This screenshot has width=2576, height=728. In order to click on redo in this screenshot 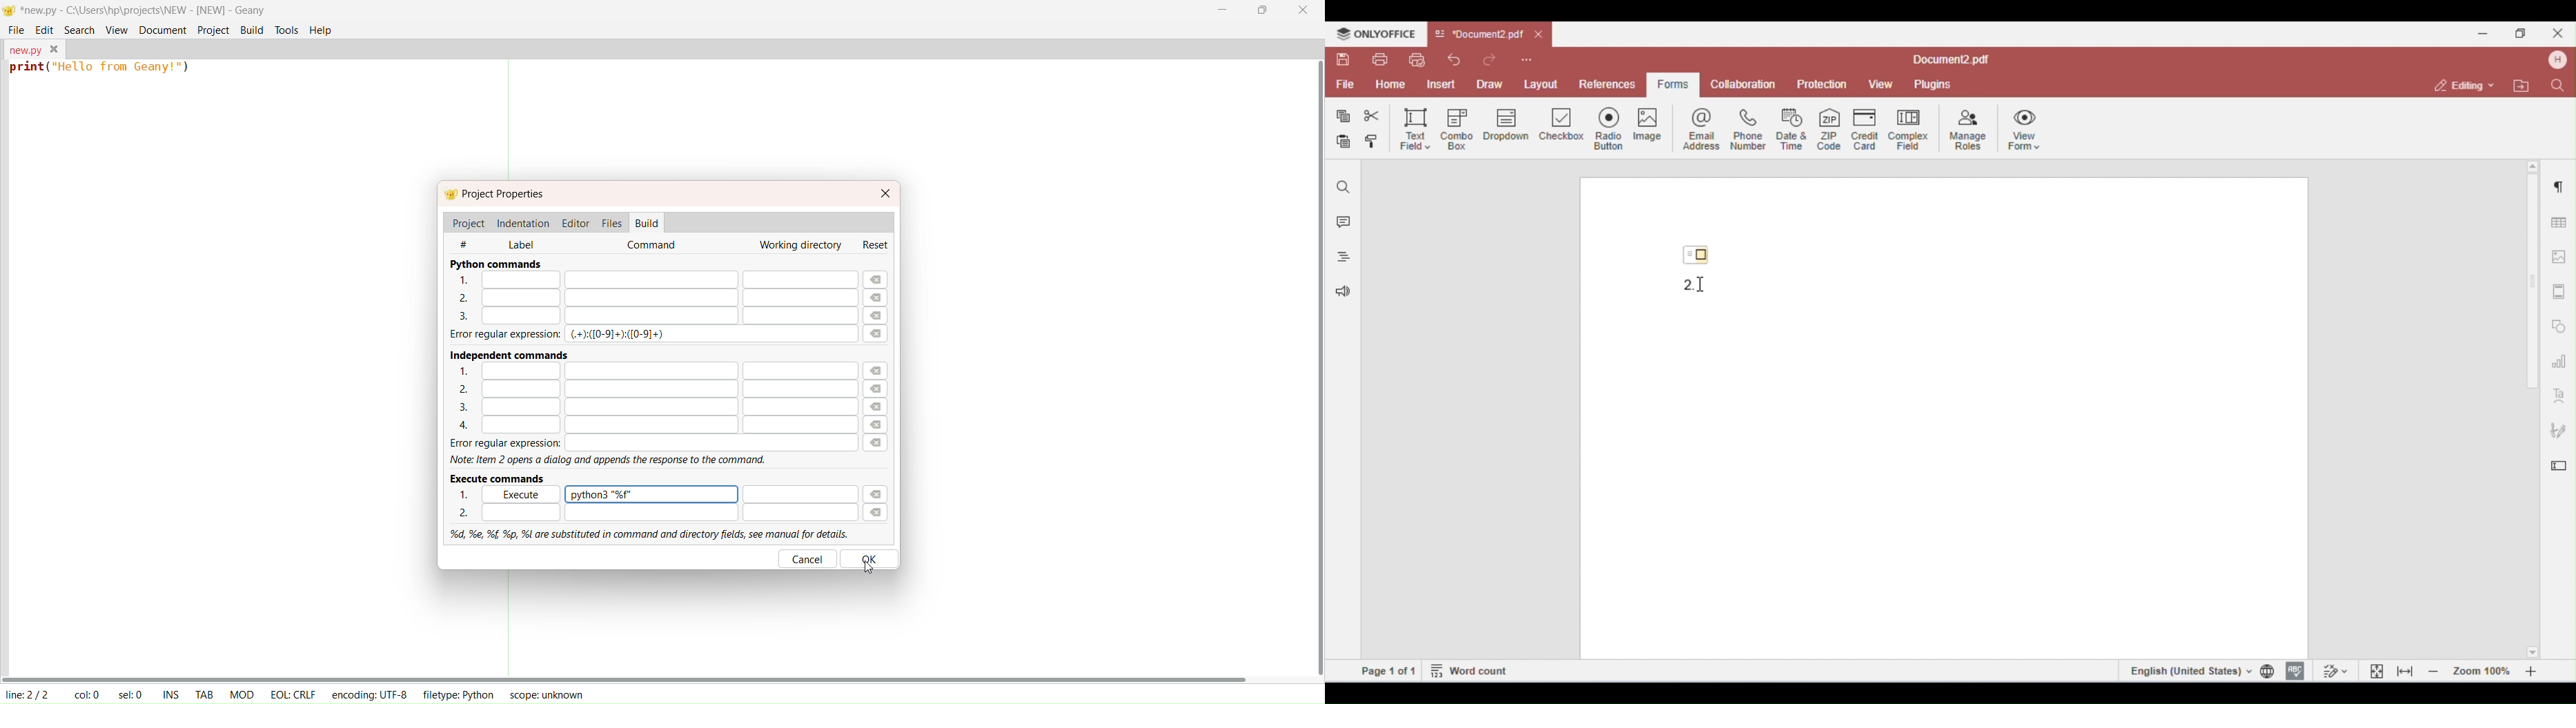, I will do `click(1492, 59)`.